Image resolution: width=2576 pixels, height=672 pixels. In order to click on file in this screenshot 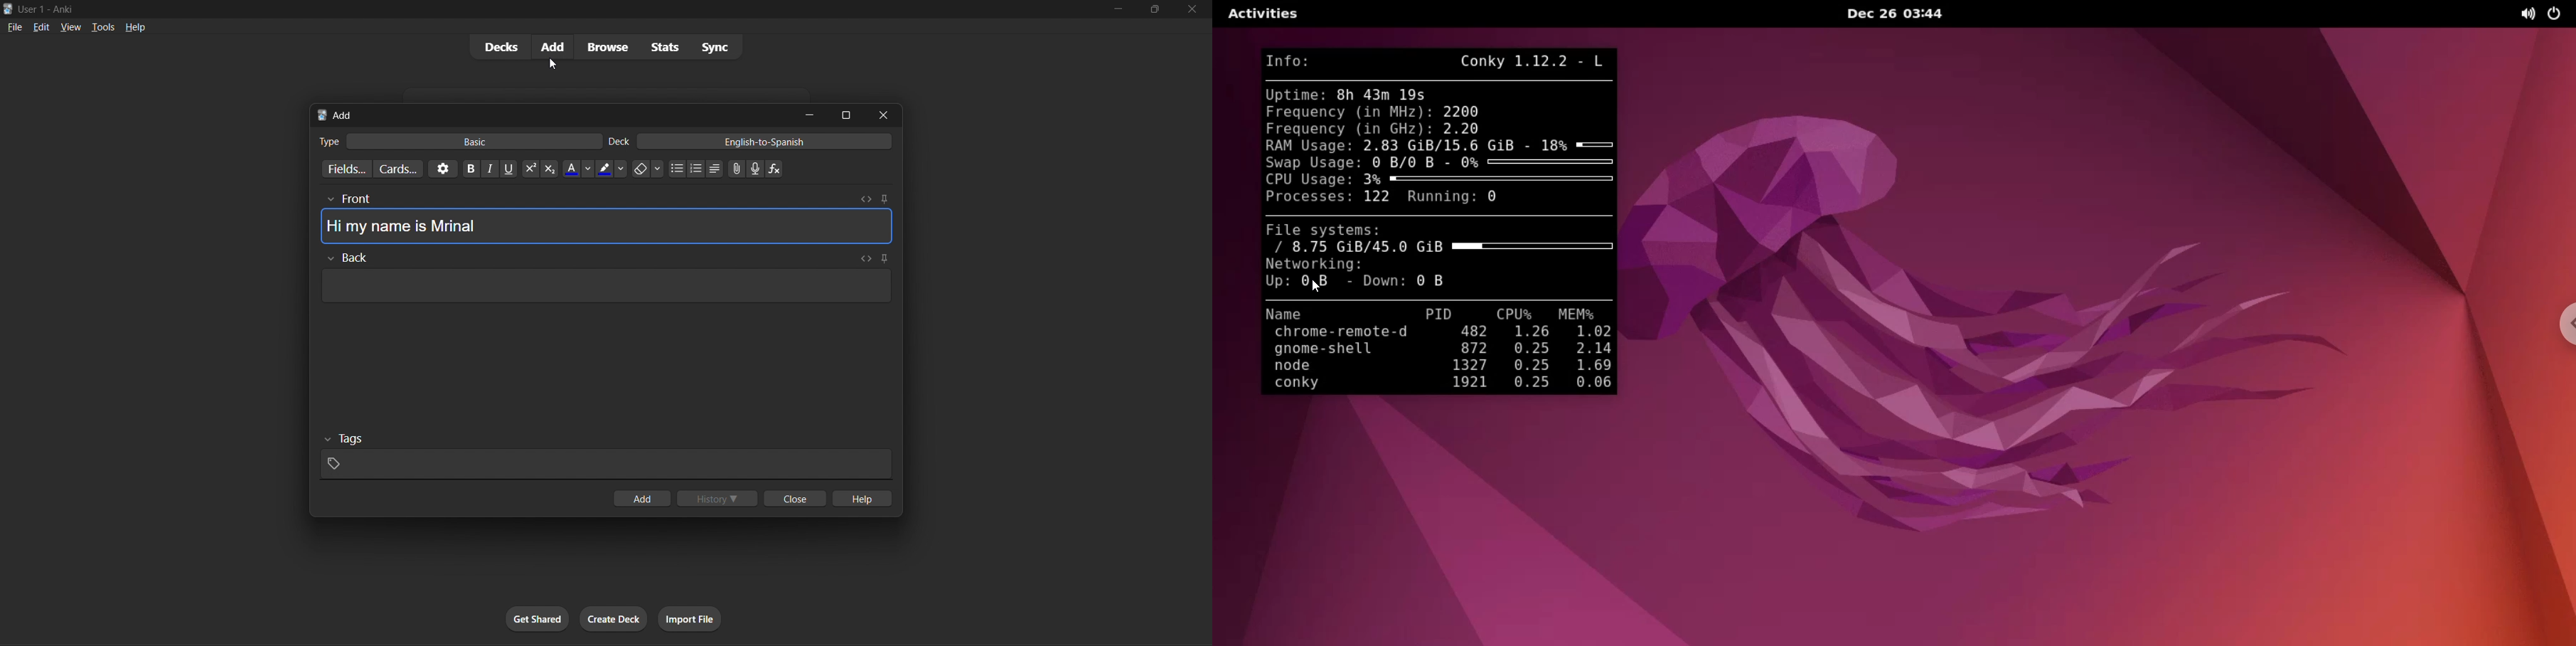, I will do `click(14, 25)`.